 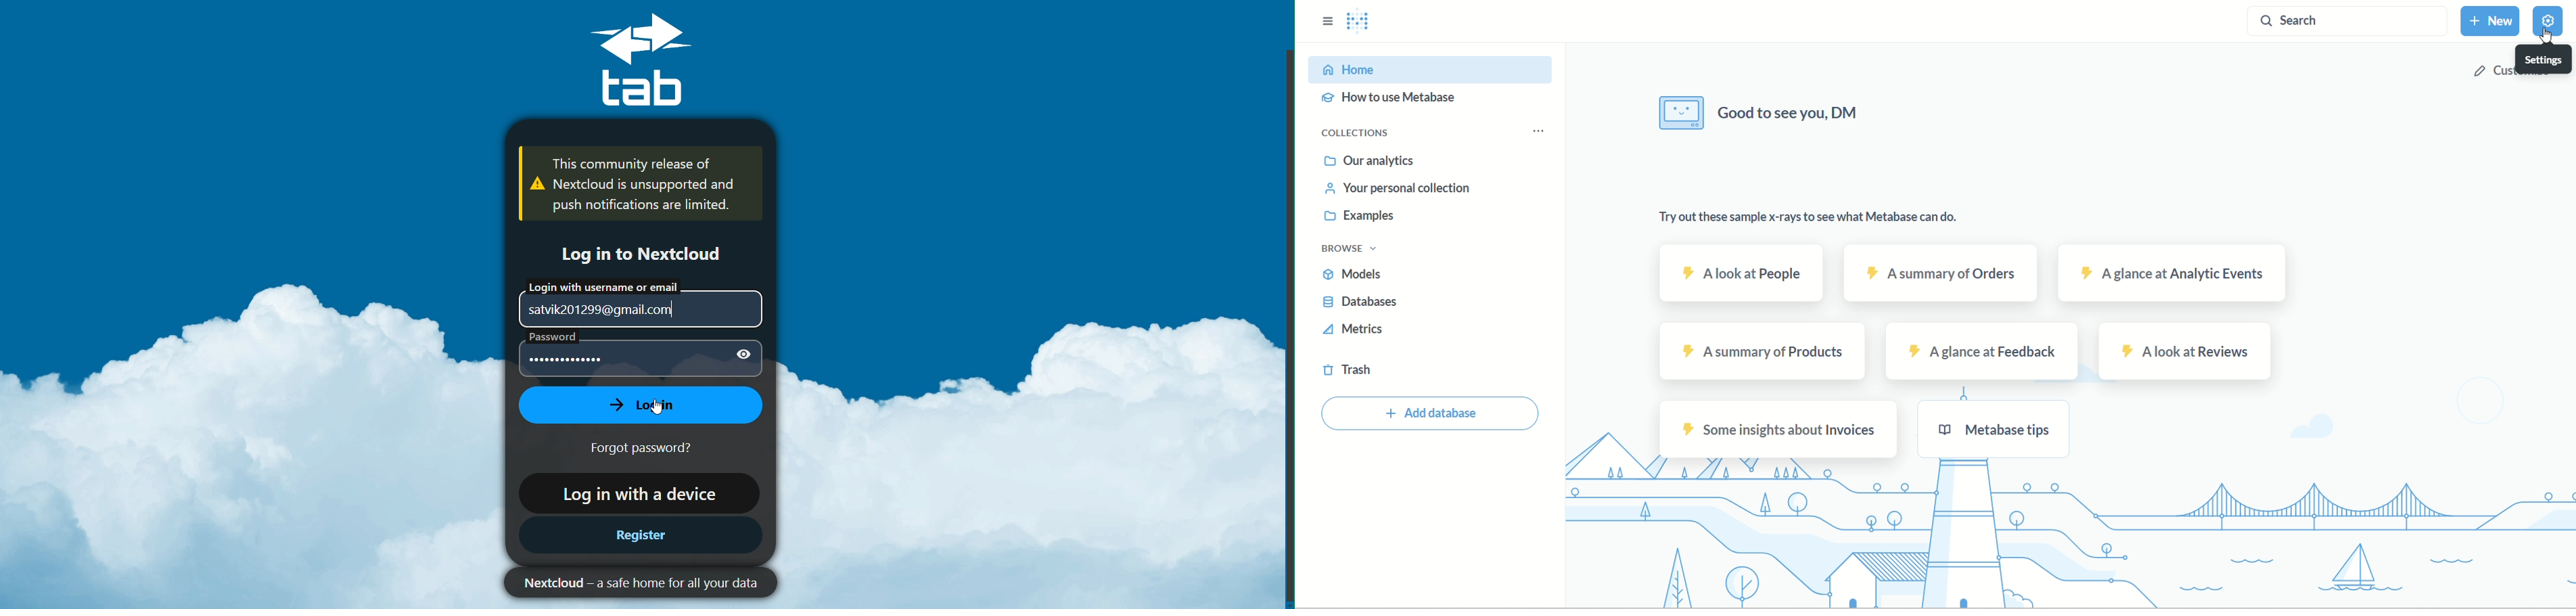 I want to click on browse, so click(x=1357, y=249).